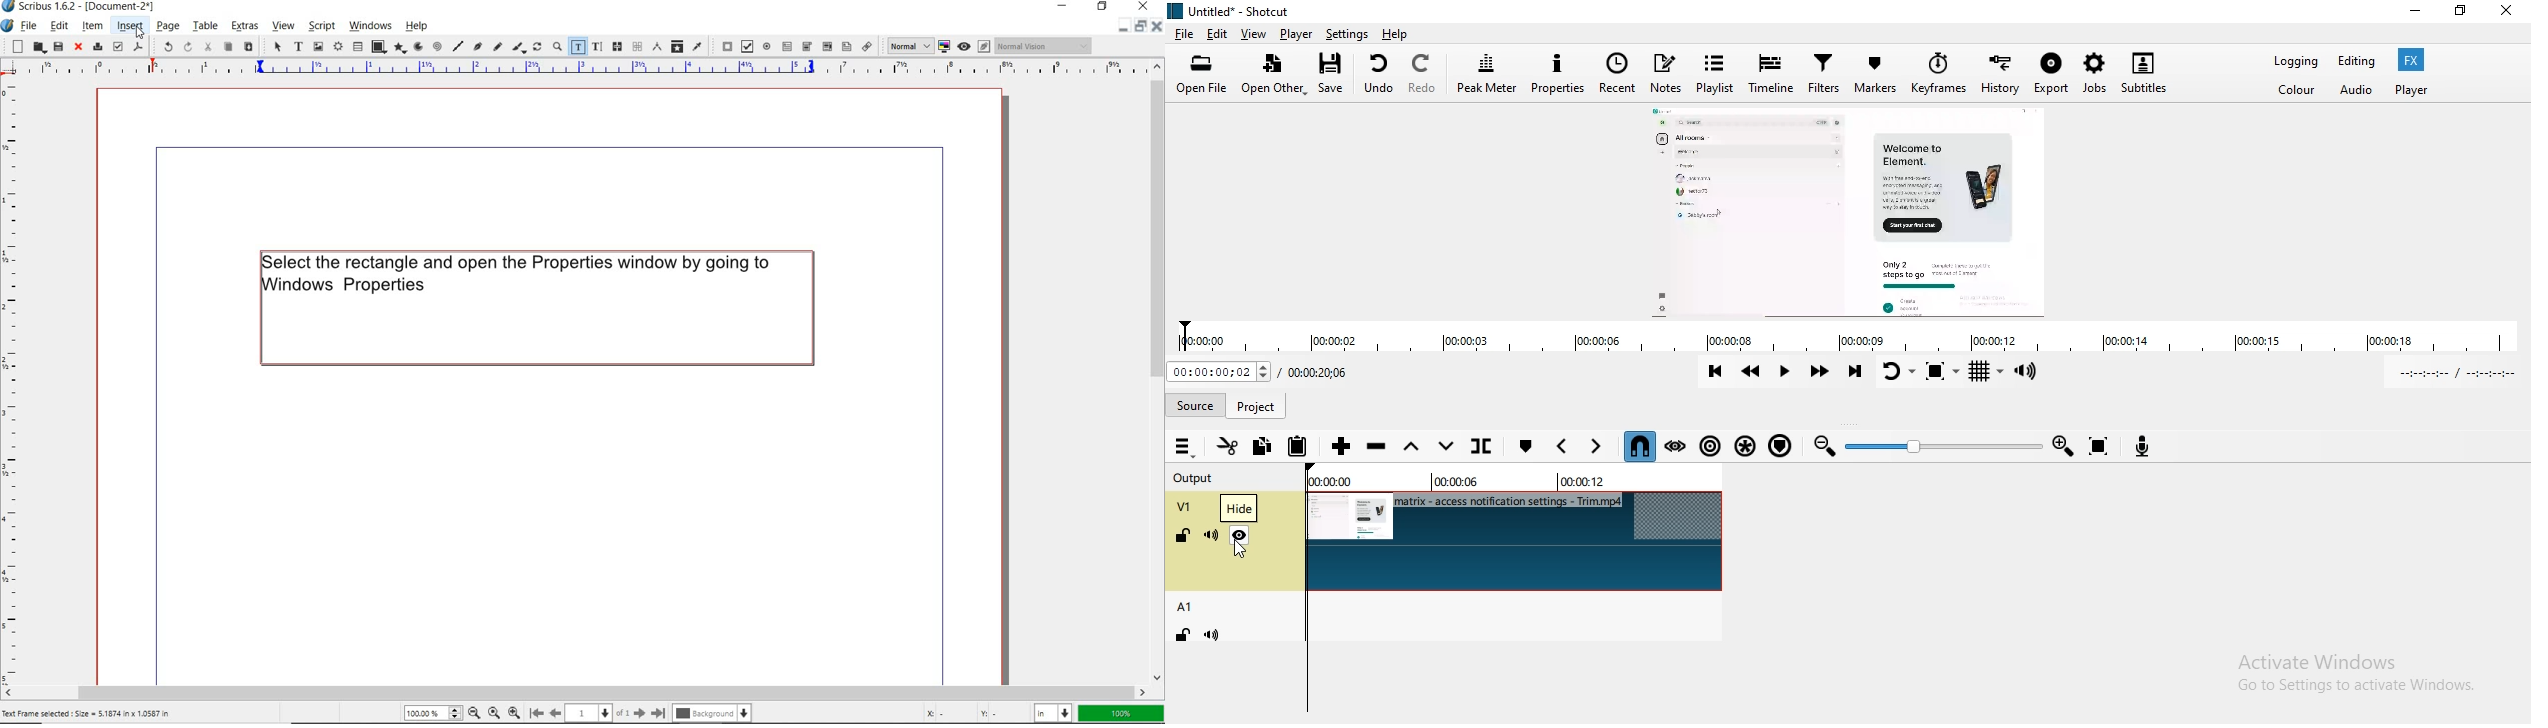 The image size is (2548, 728). I want to click on Mute, so click(1211, 536).